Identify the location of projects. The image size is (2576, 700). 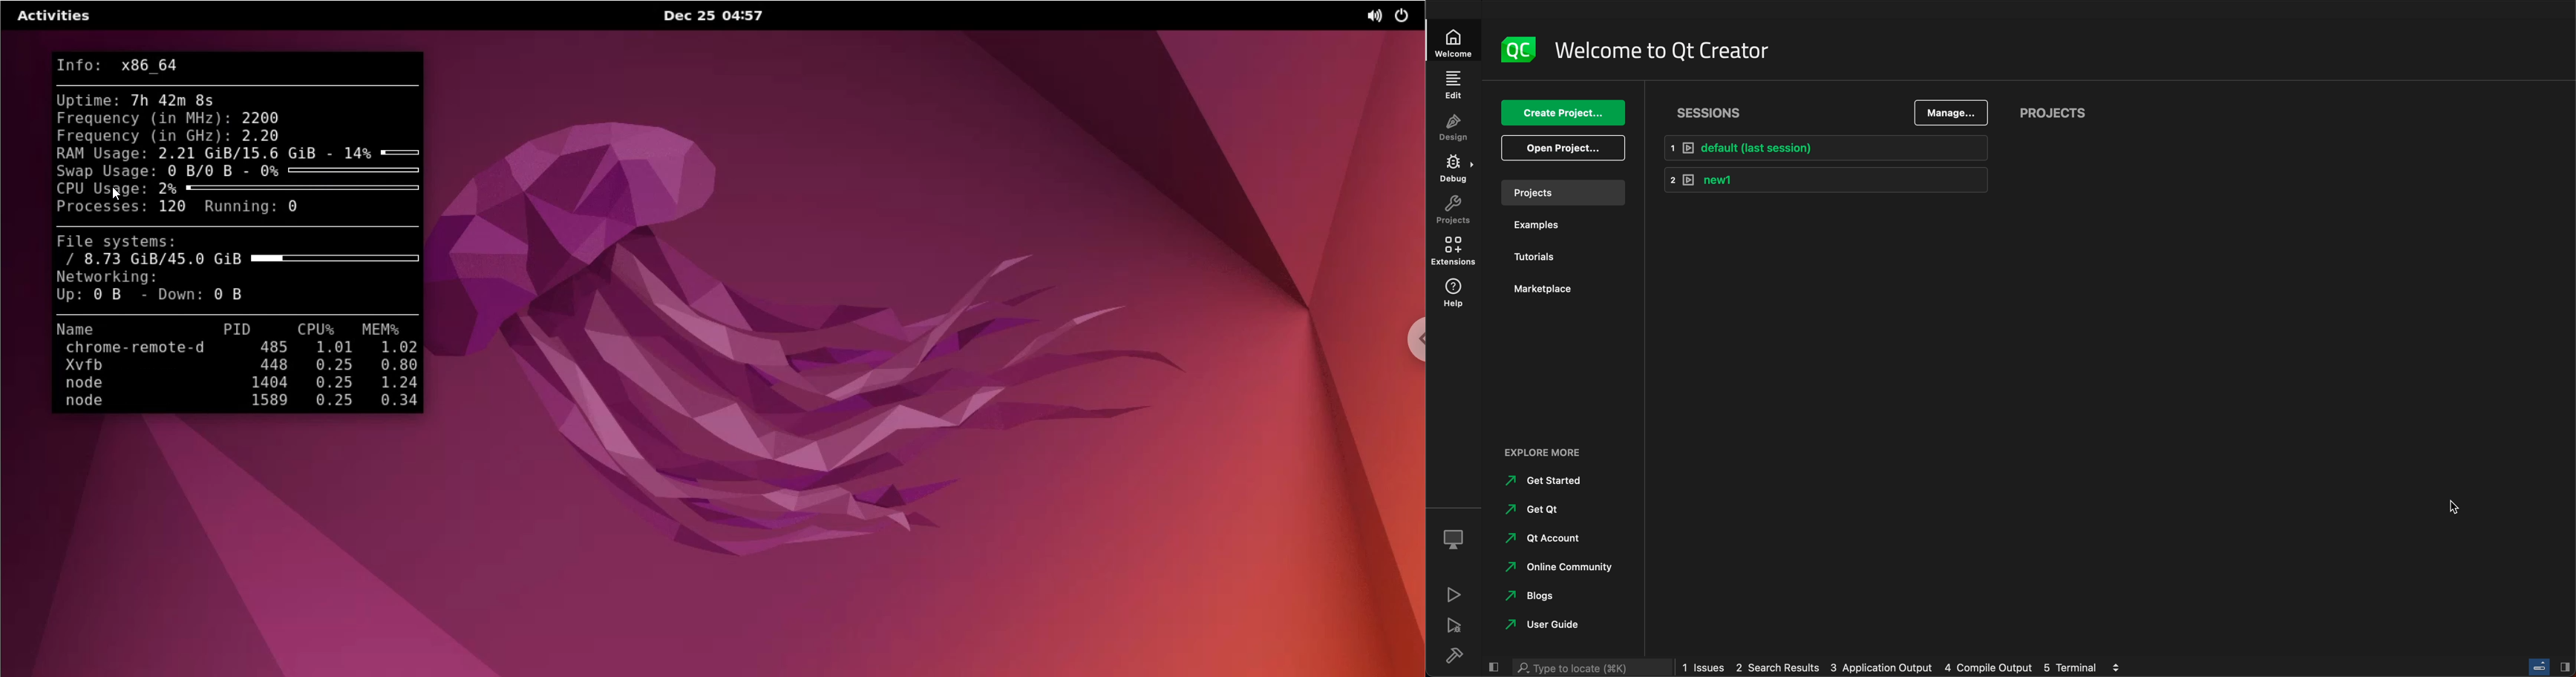
(2059, 108).